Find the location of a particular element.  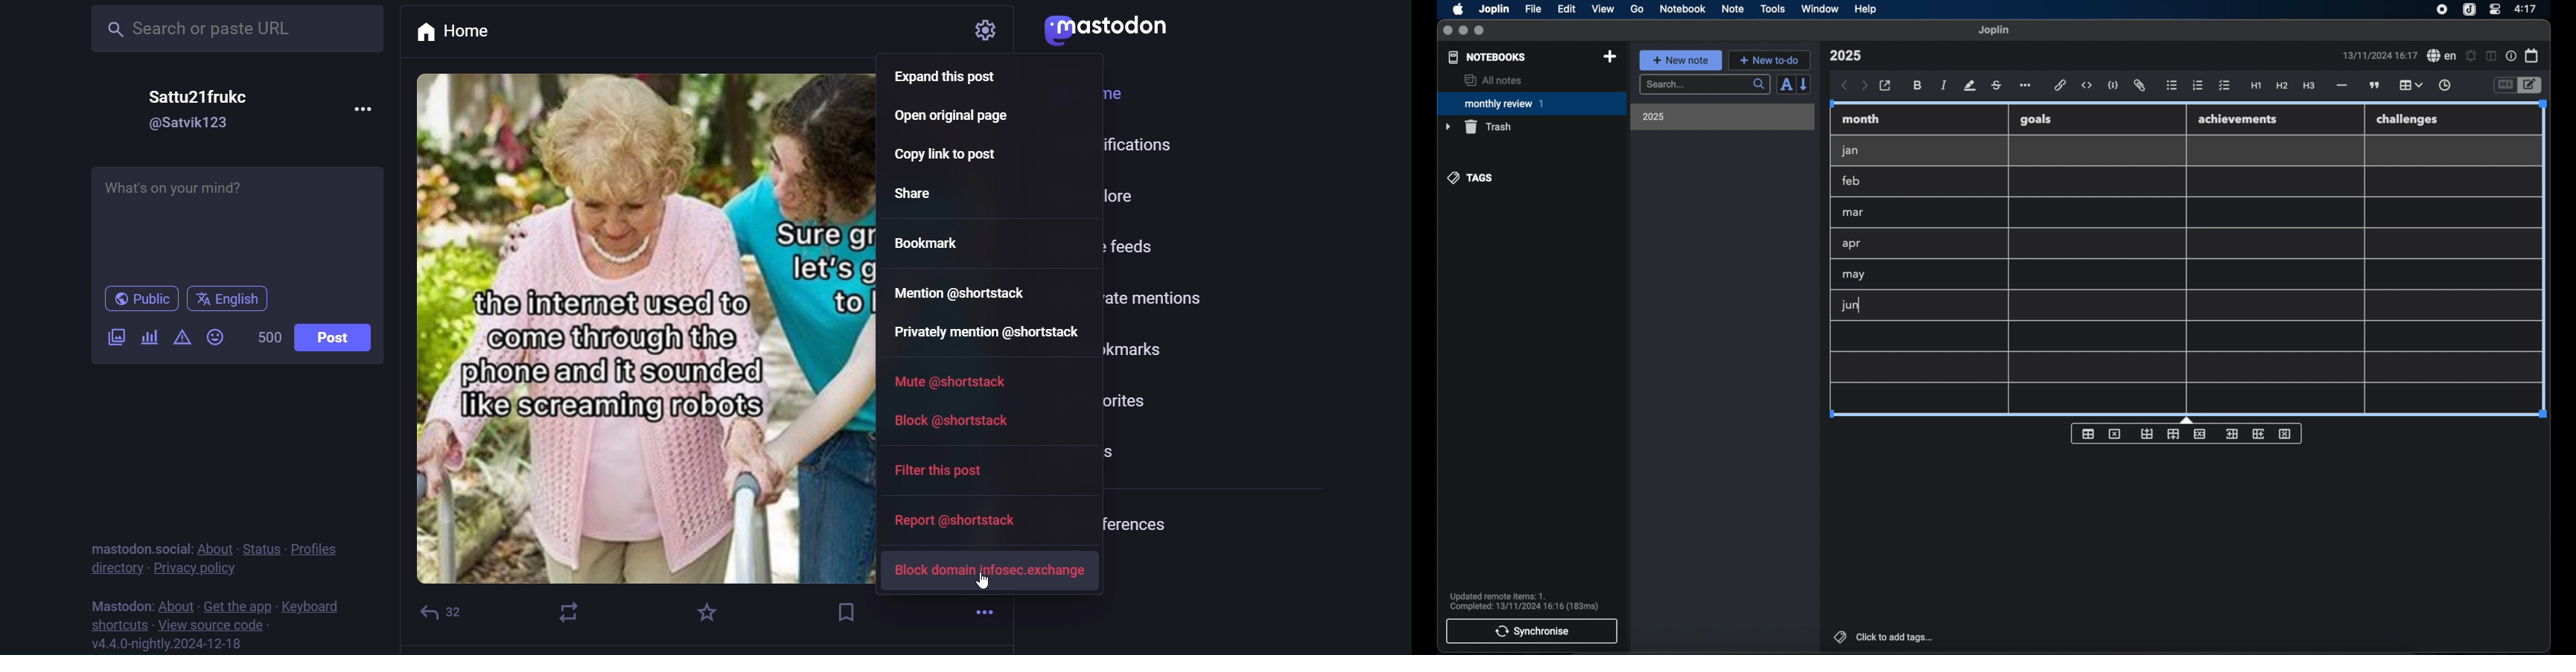

control center is located at coordinates (2494, 8).